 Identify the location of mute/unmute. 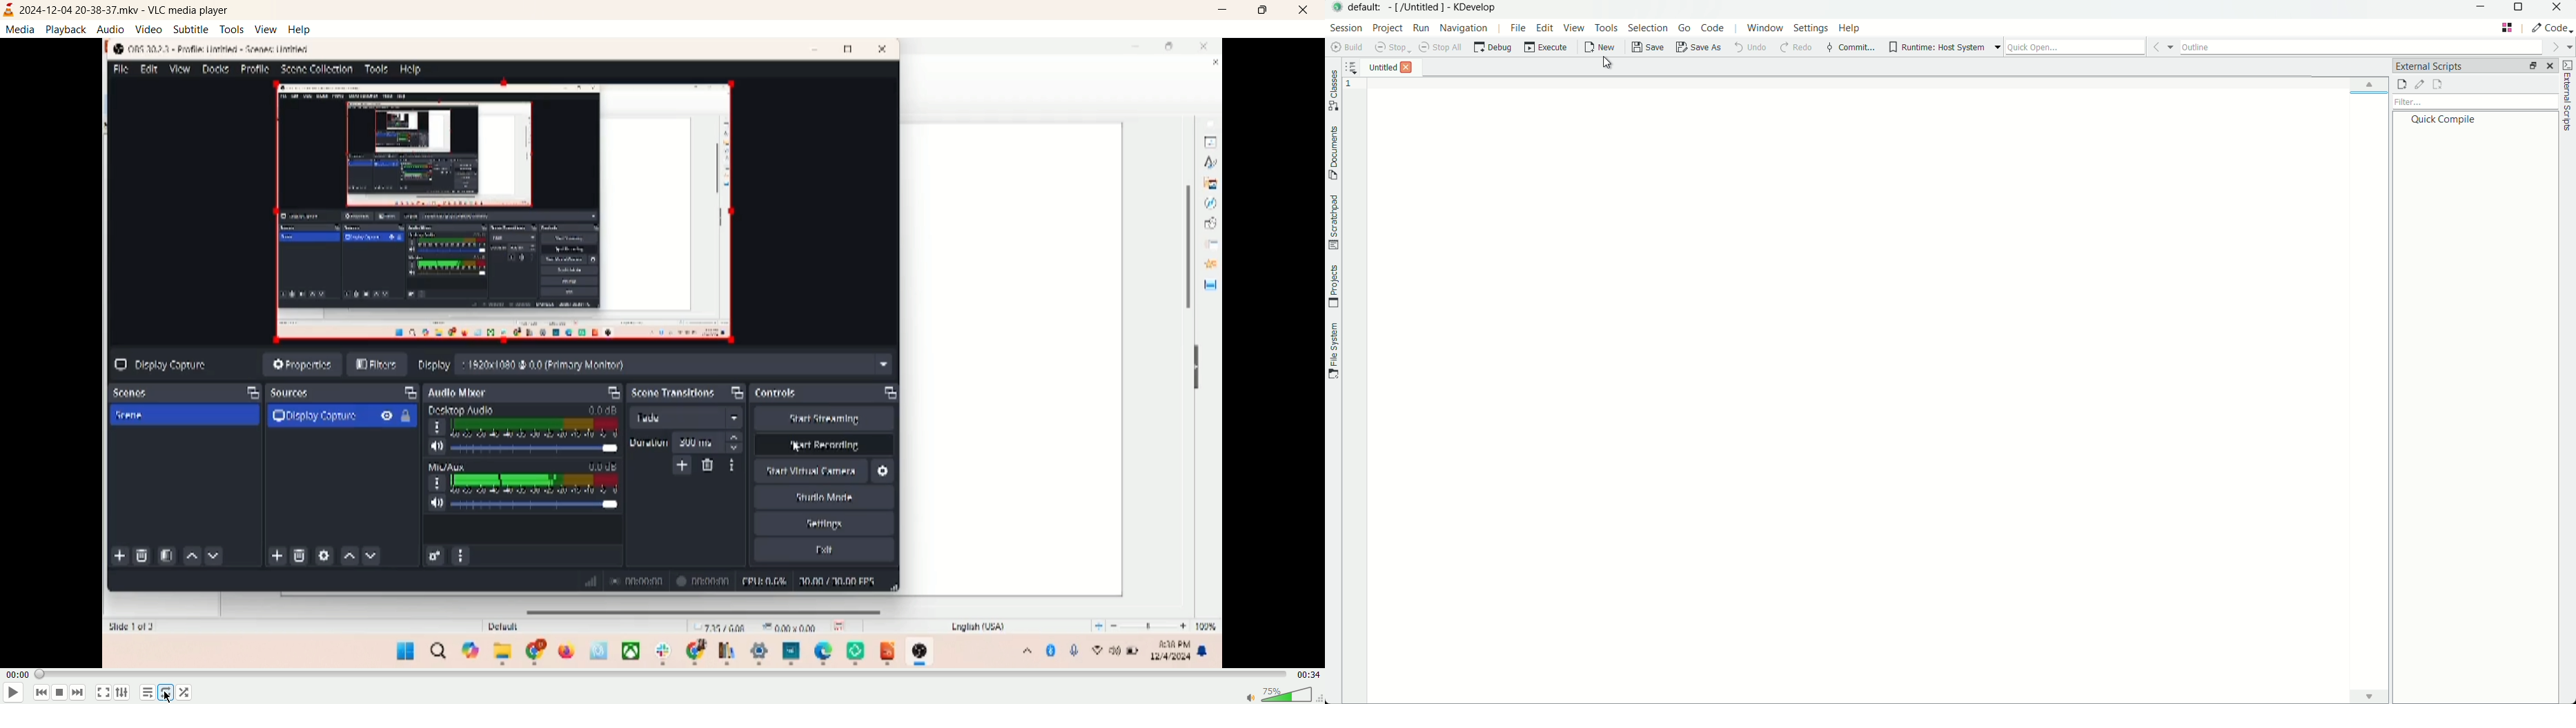
(1245, 695).